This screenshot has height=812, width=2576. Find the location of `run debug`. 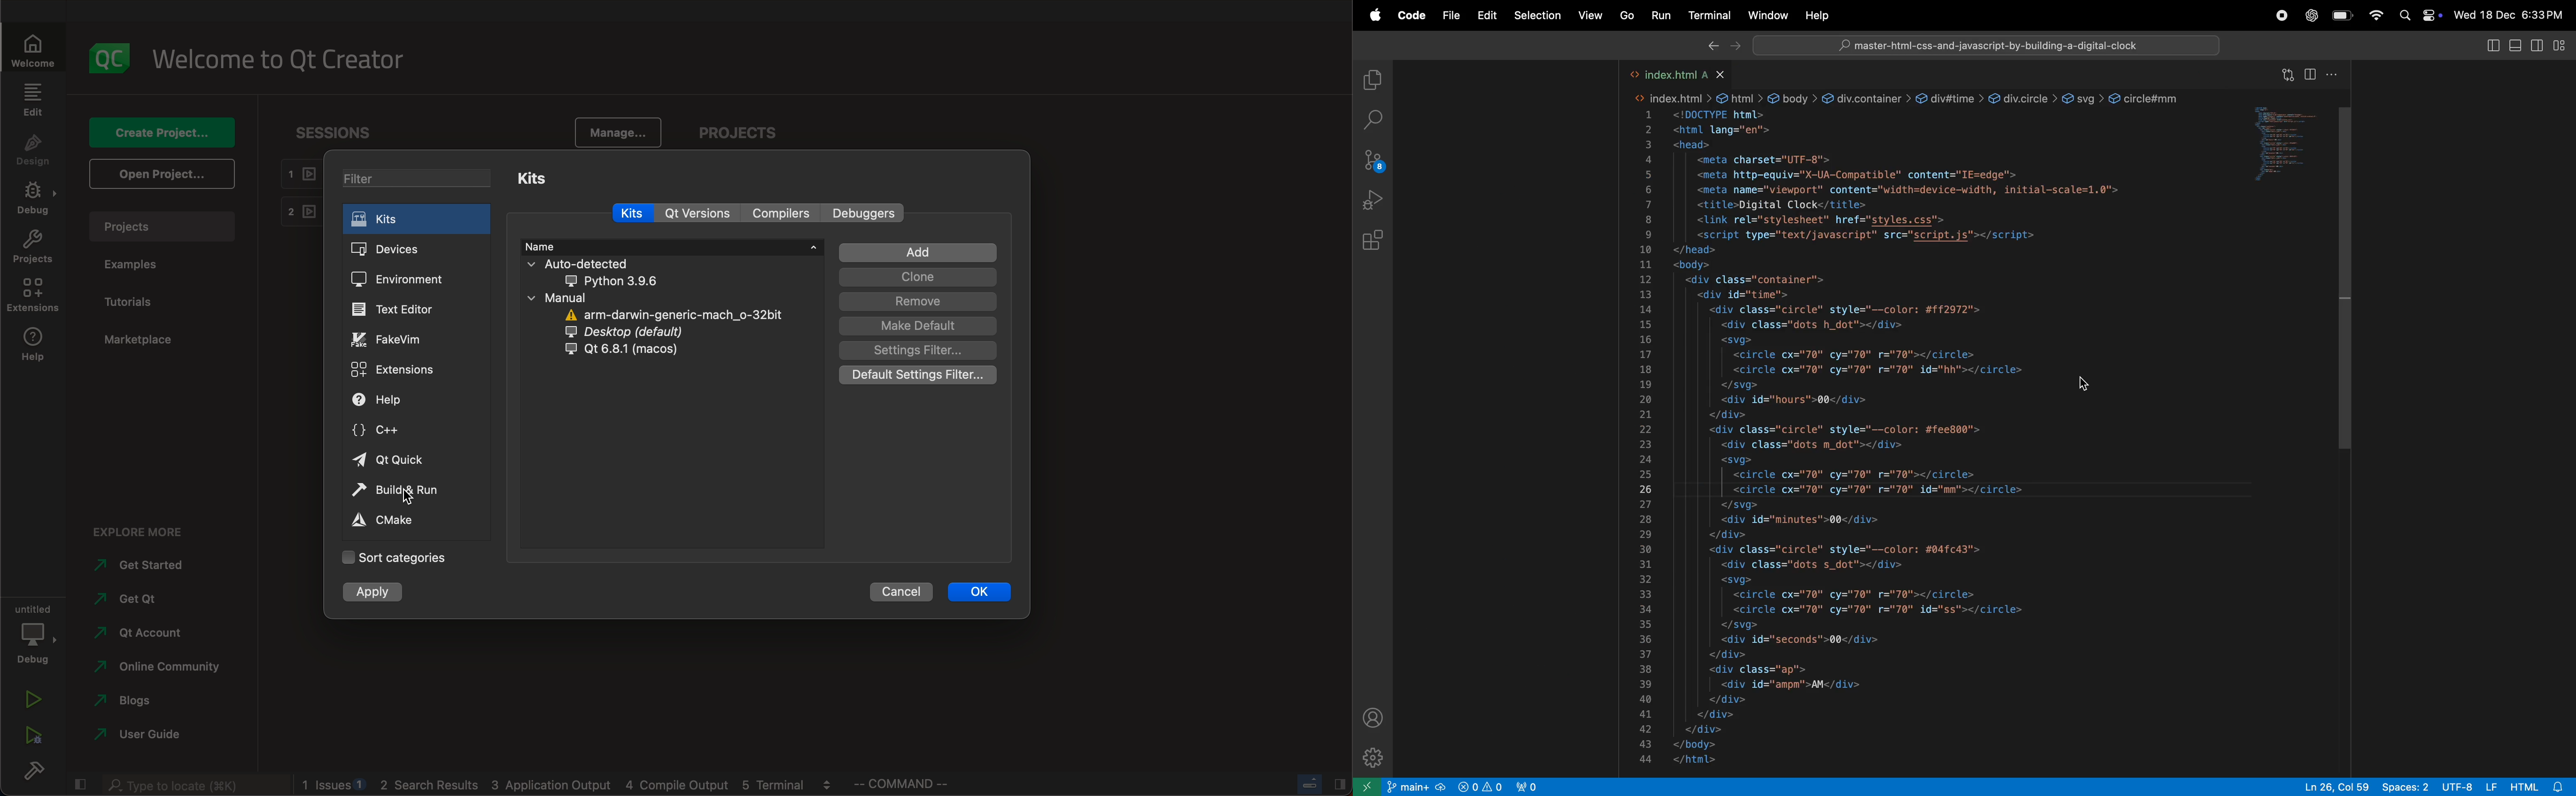

run debug is located at coordinates (32, 738).